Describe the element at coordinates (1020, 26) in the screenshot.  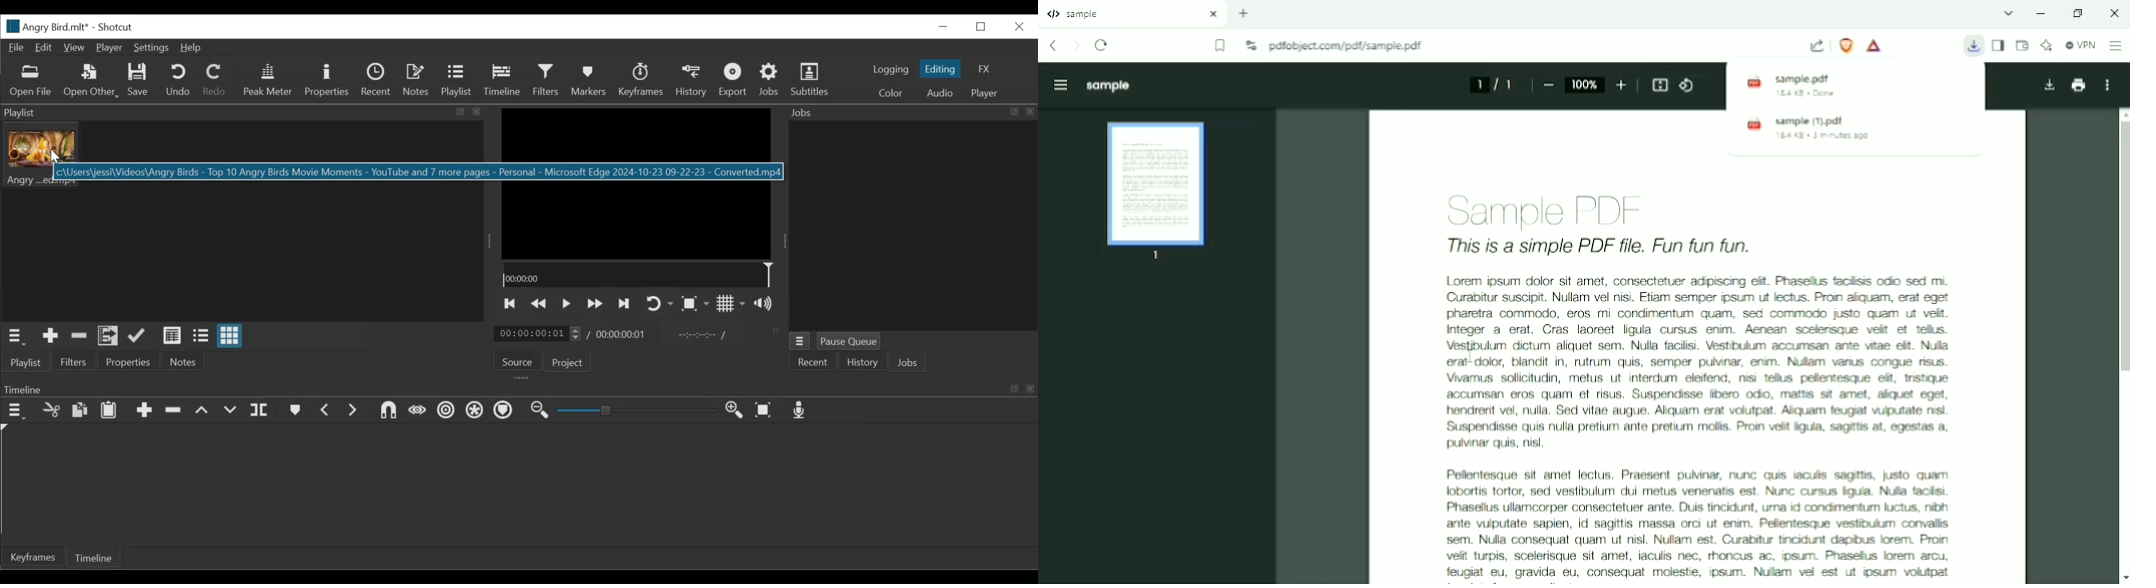
I see `Close` at that location.